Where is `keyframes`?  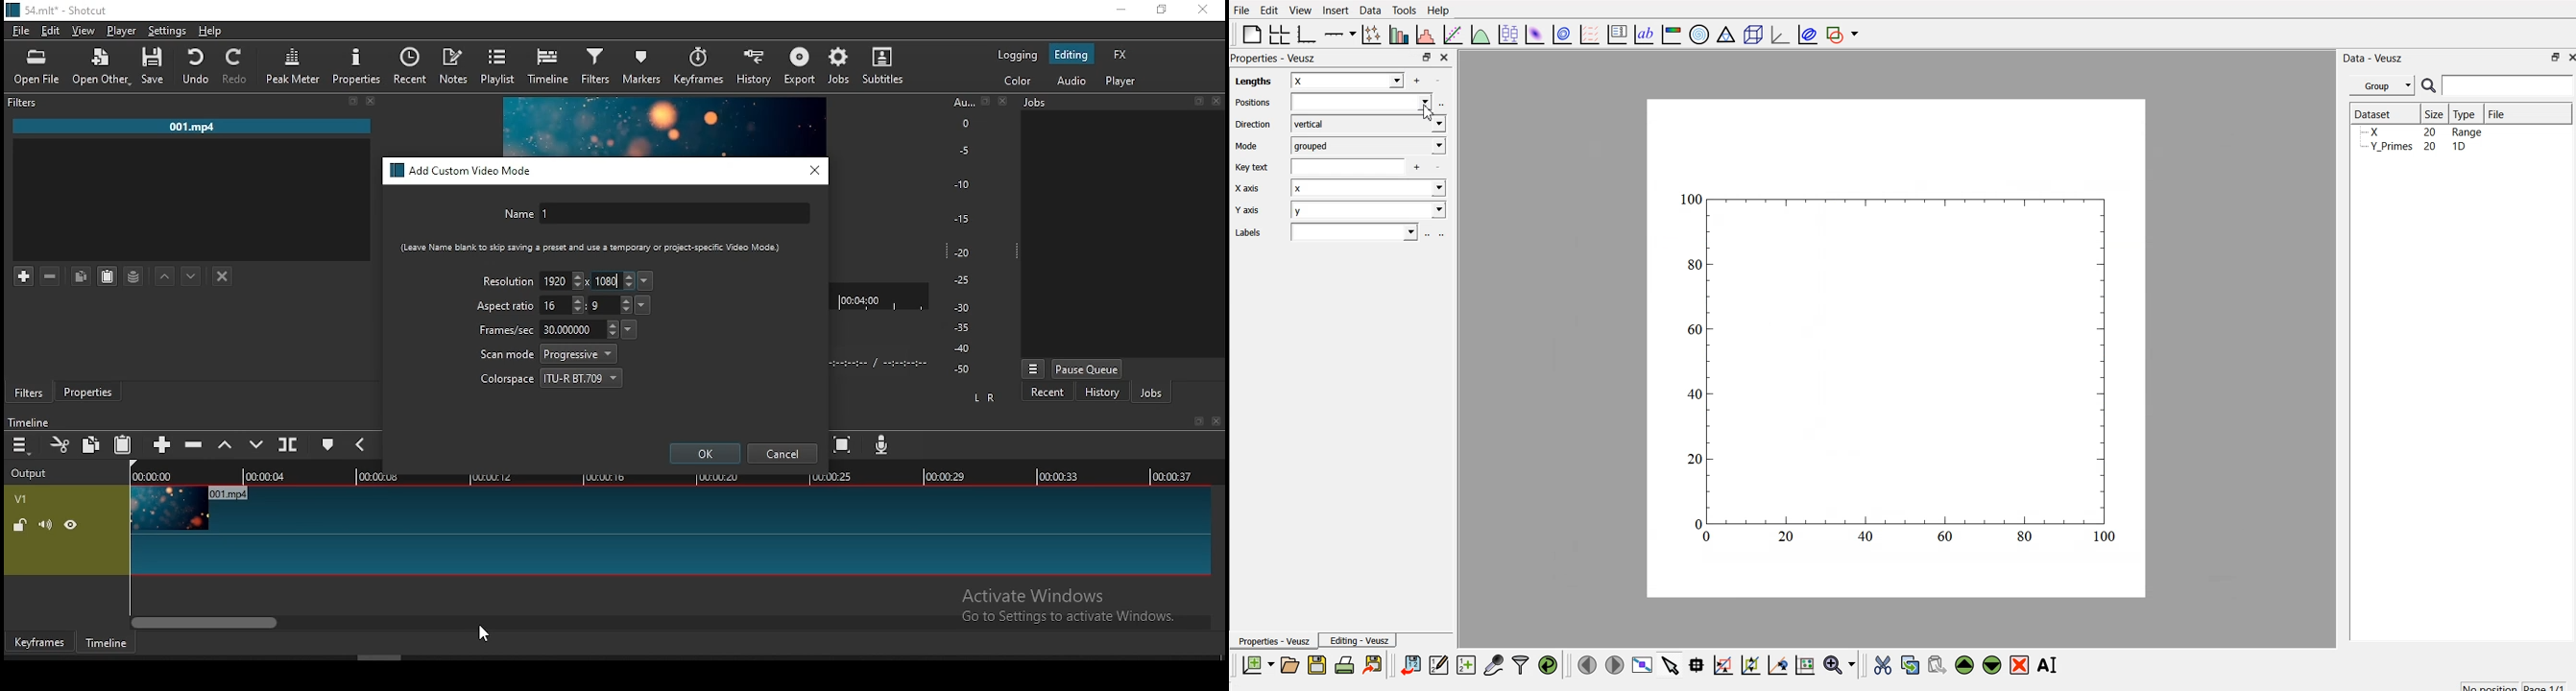 keyframes is located at coordinates (698, 69).